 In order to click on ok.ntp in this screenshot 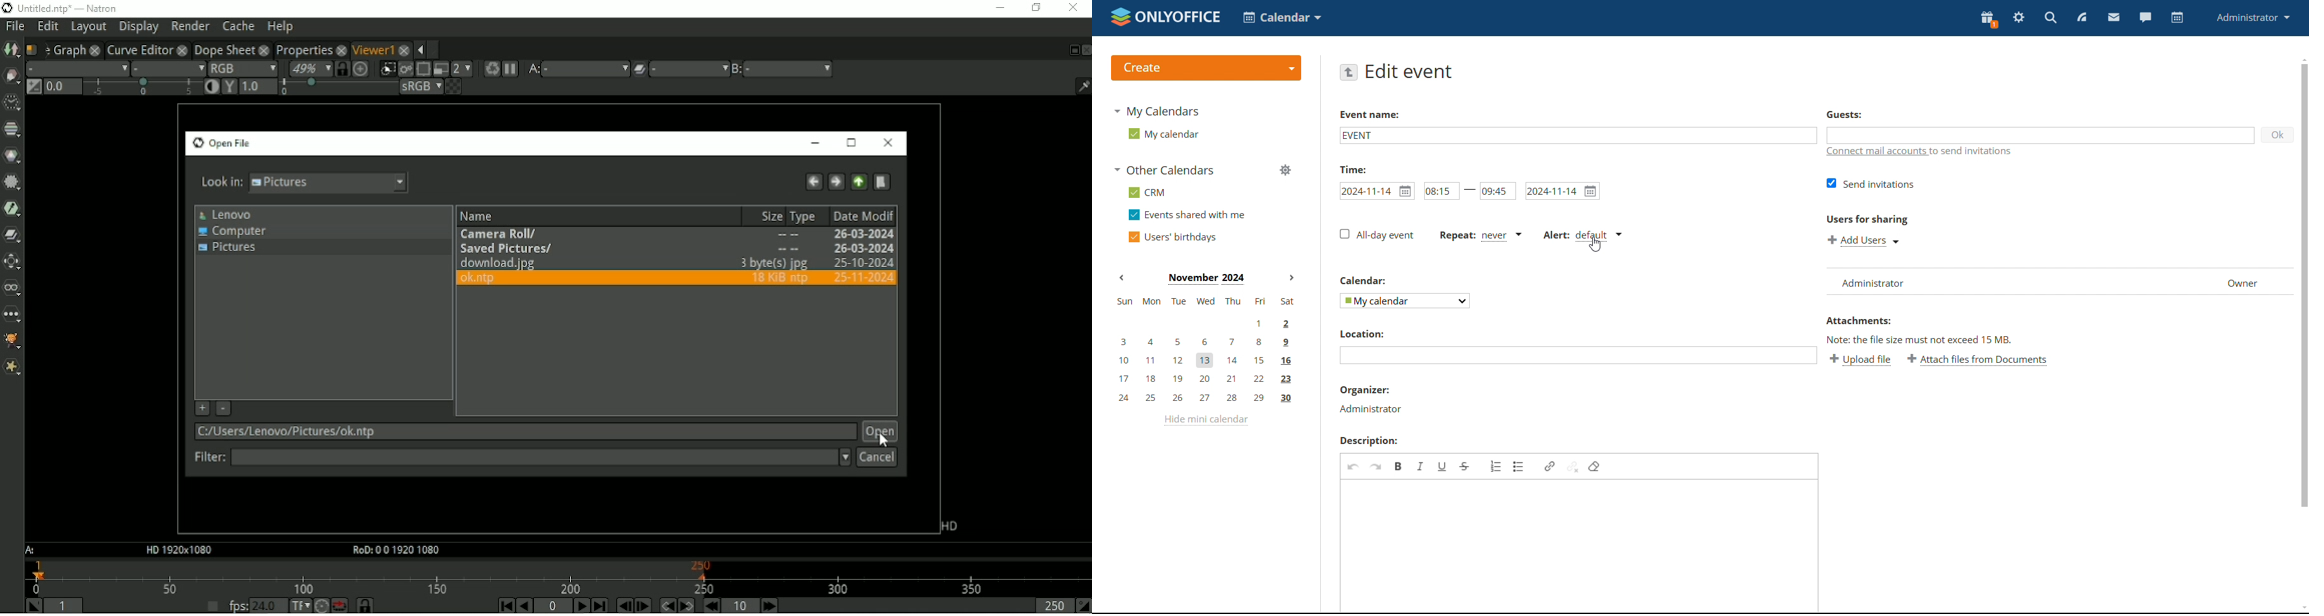, I will do `click(676, 281)`.